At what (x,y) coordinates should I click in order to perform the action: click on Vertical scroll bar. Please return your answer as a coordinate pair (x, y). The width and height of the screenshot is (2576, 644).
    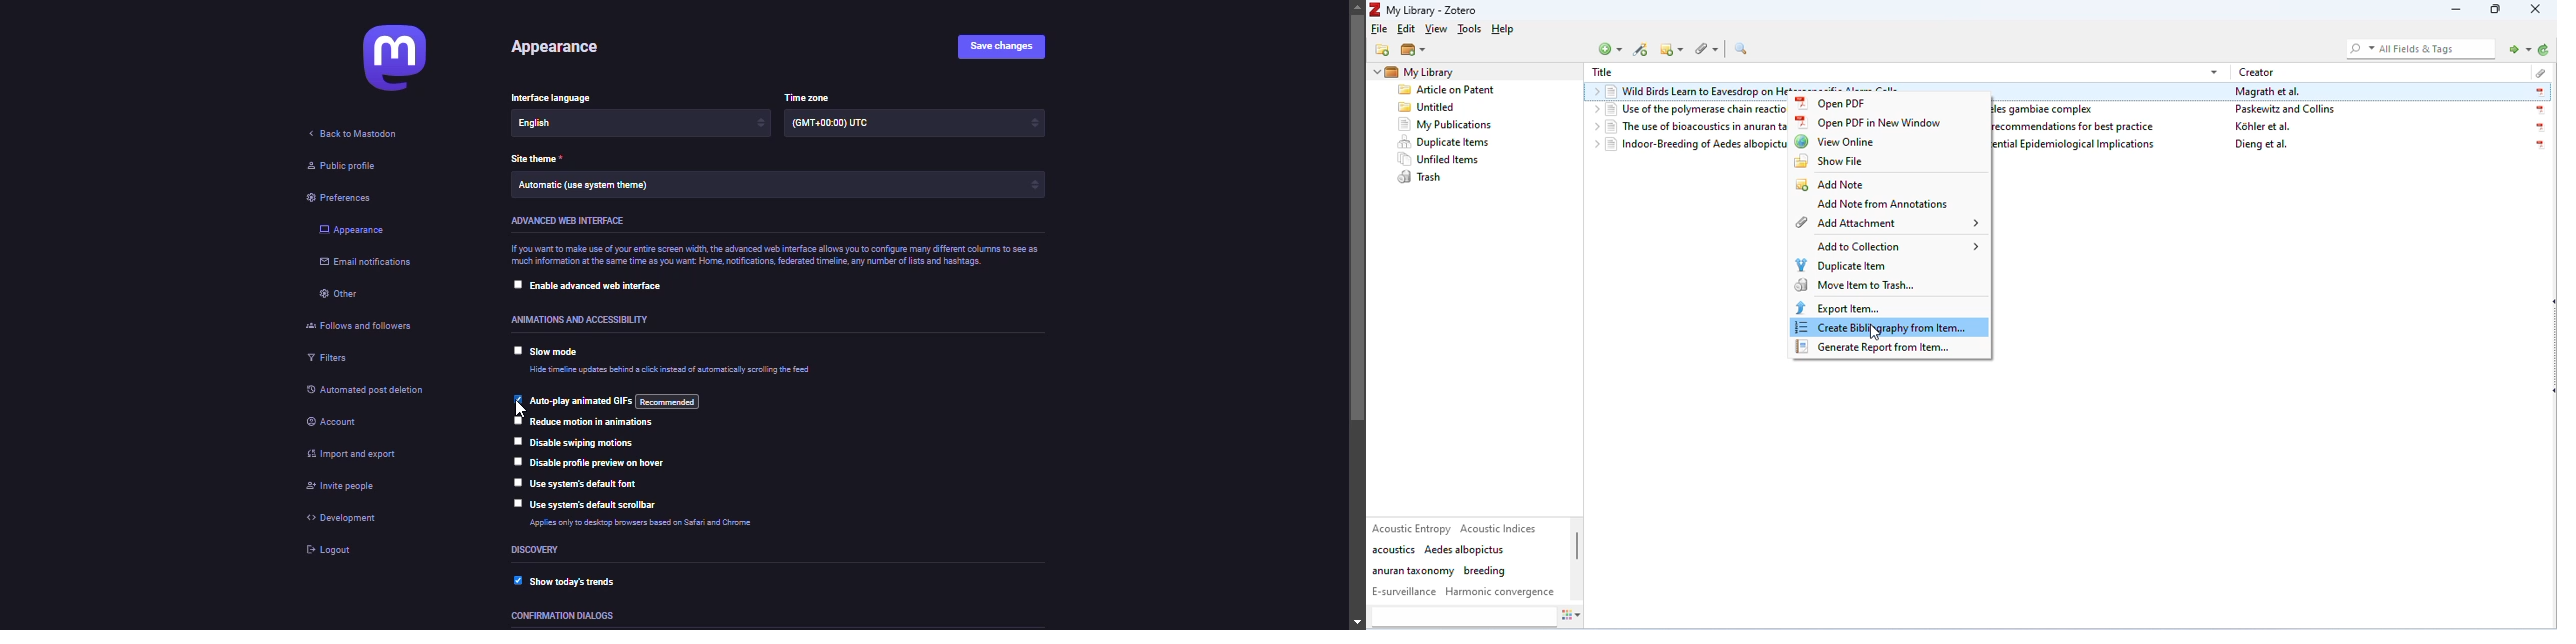
    Looking at the image, I should click on (1577, 552).